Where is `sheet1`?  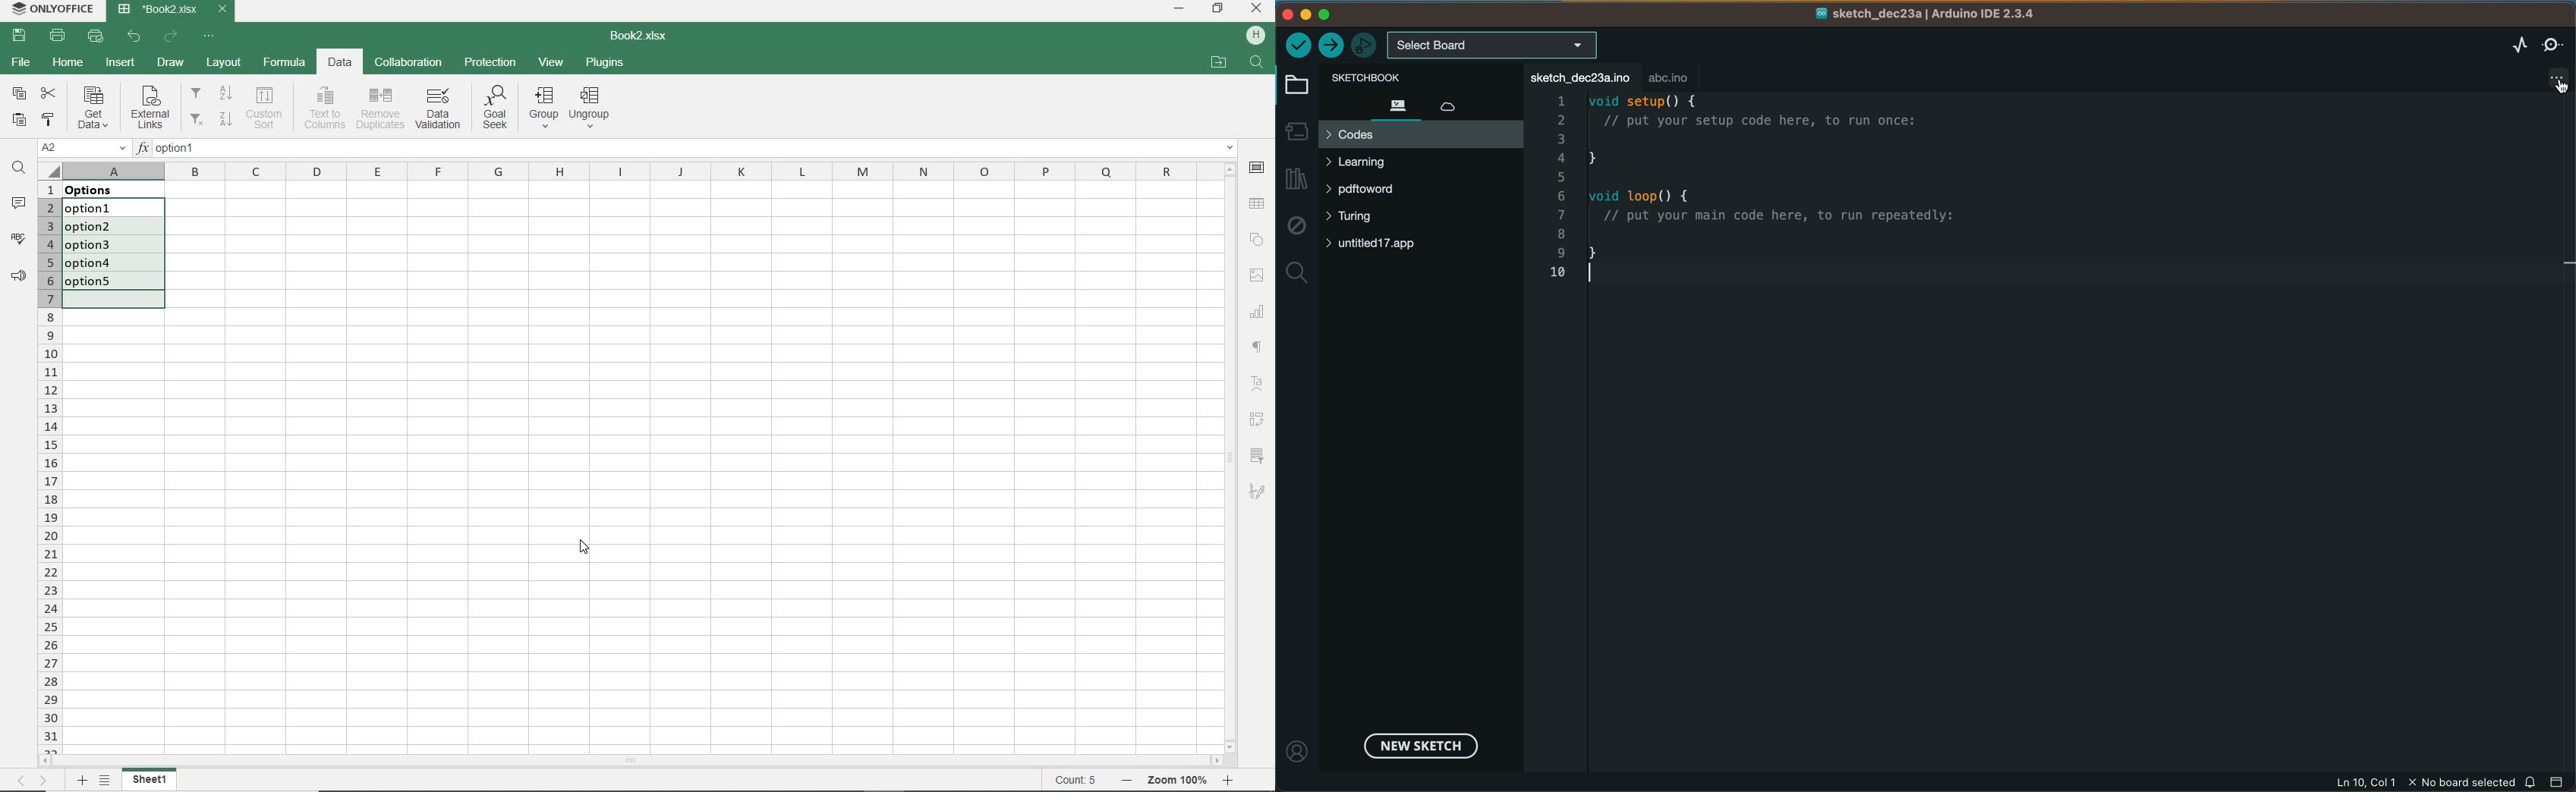
sheet1 is located at coordinates (150, 780).